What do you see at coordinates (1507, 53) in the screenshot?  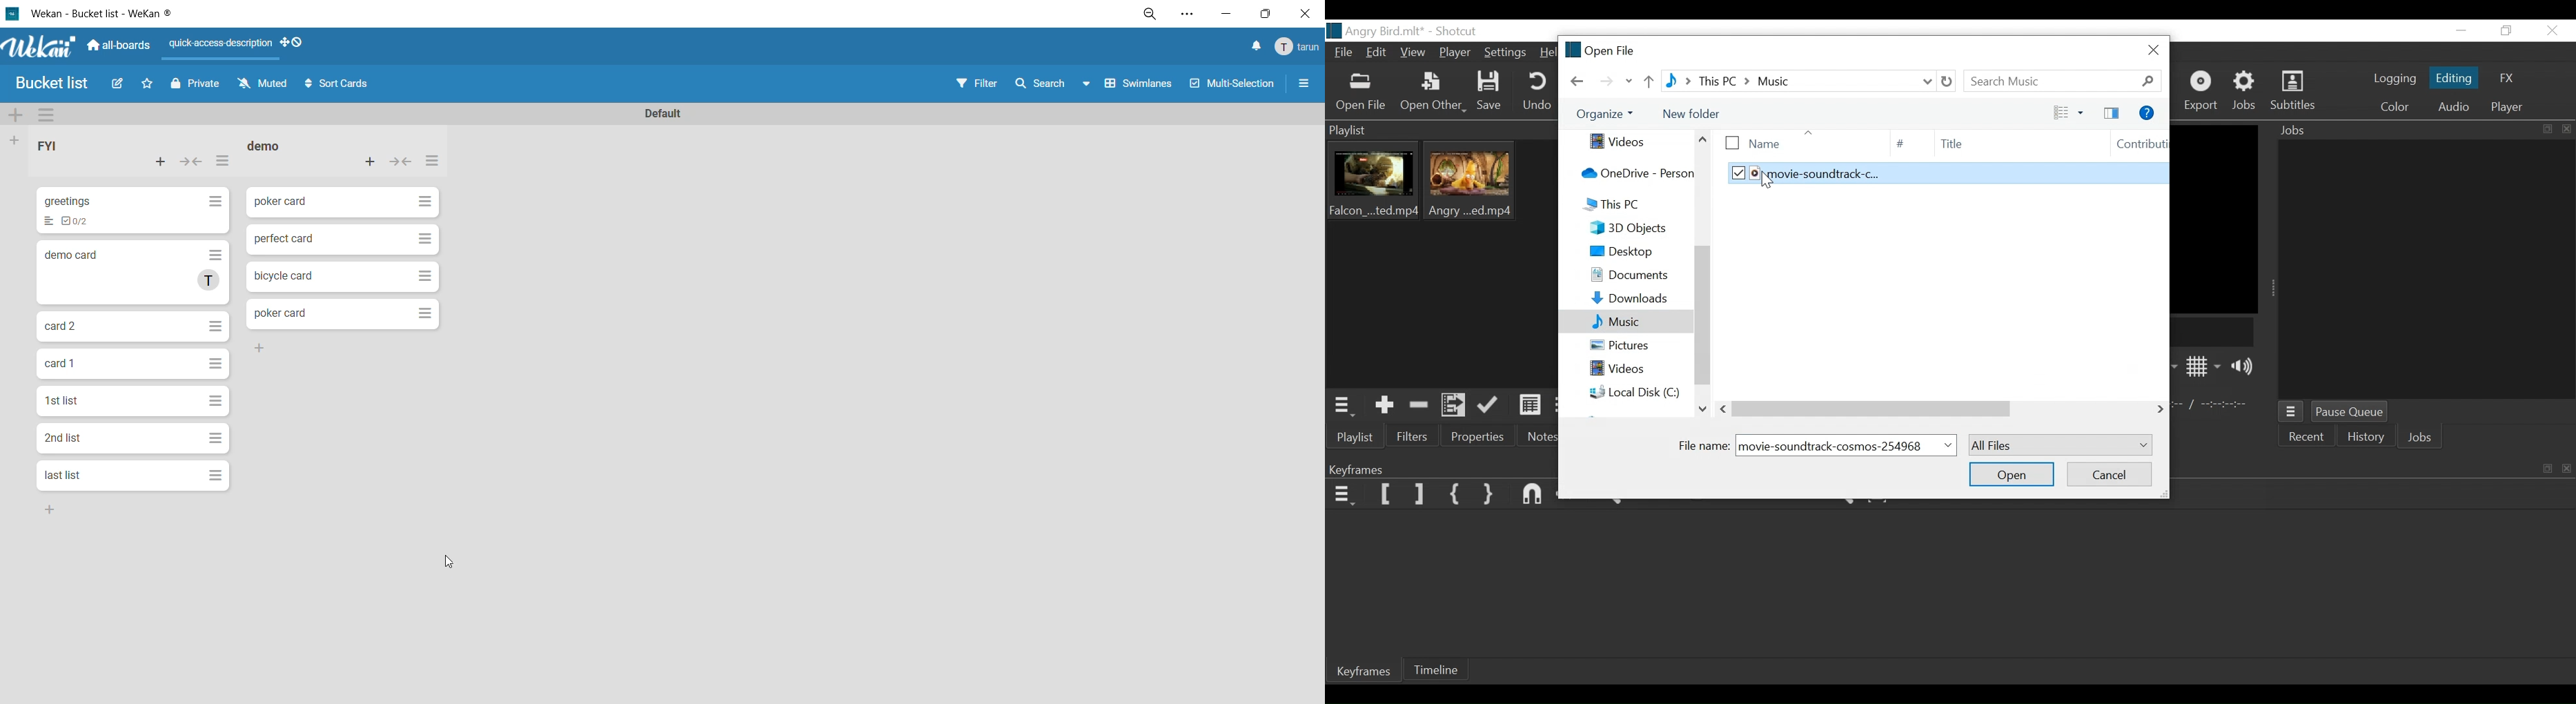 I see `Settings` at bounding box center [1507, 53].